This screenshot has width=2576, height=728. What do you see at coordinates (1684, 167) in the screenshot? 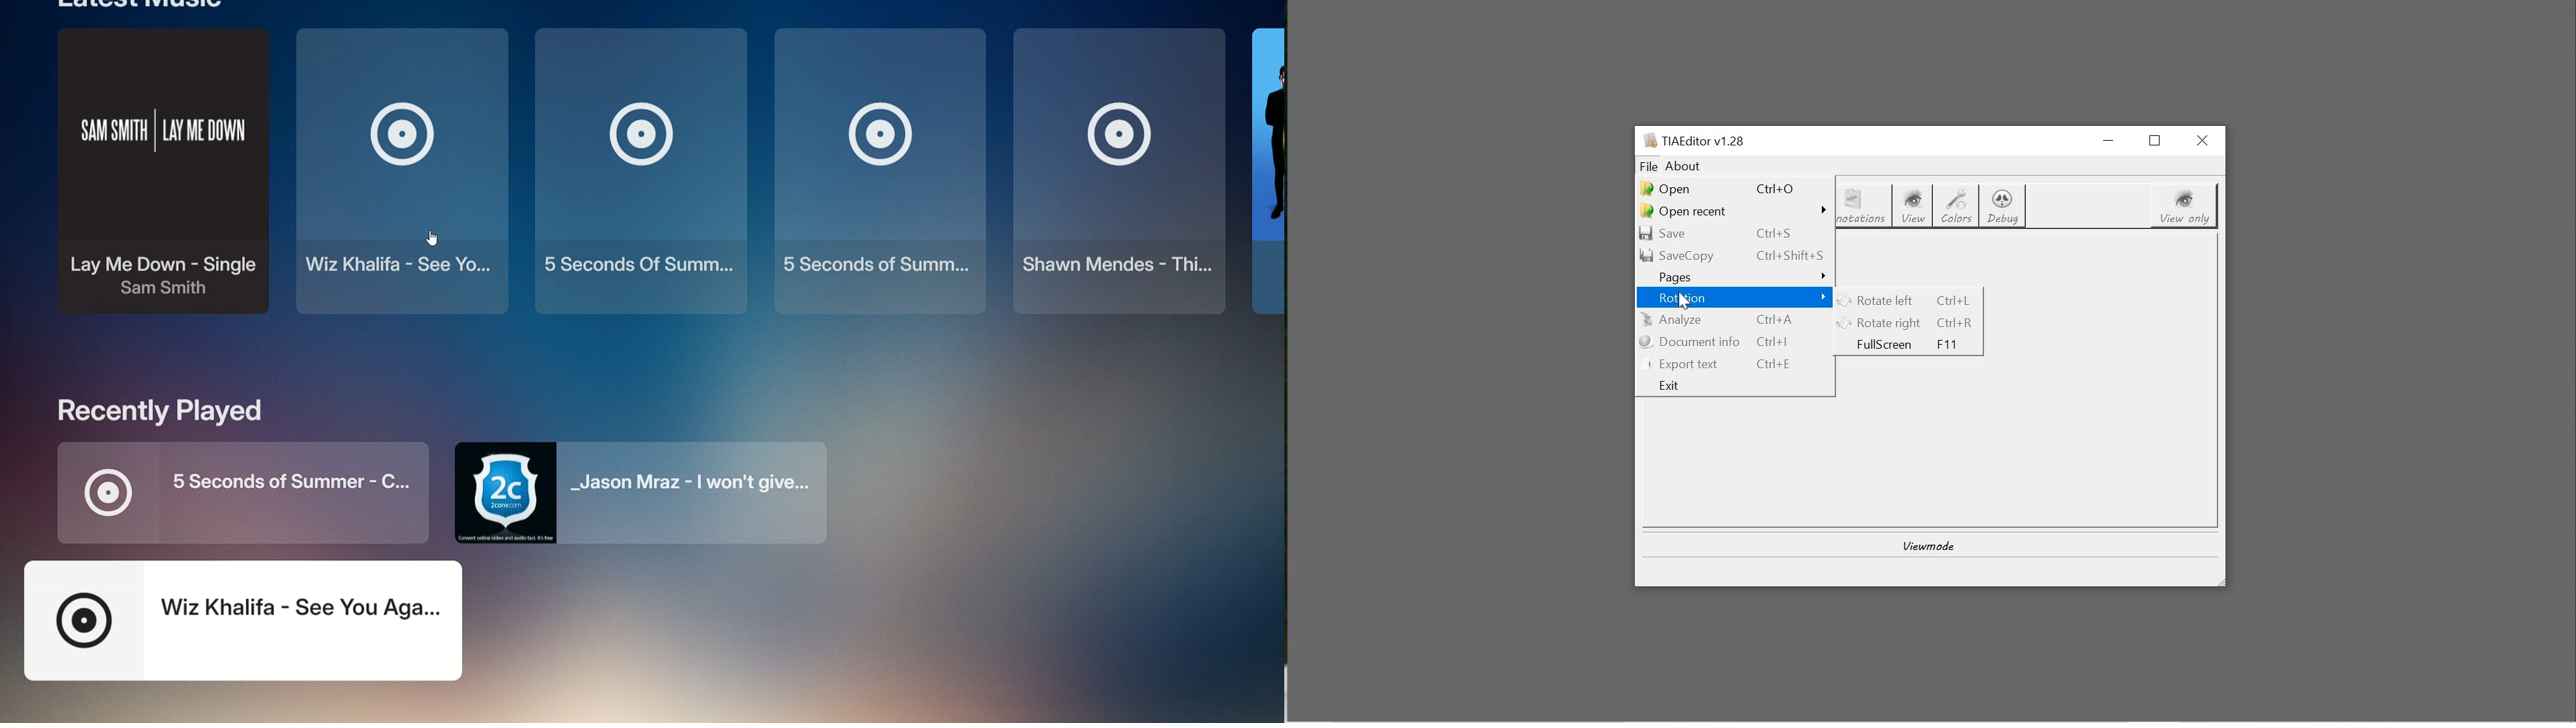
I see `about` at bounding box center [1684, 167].